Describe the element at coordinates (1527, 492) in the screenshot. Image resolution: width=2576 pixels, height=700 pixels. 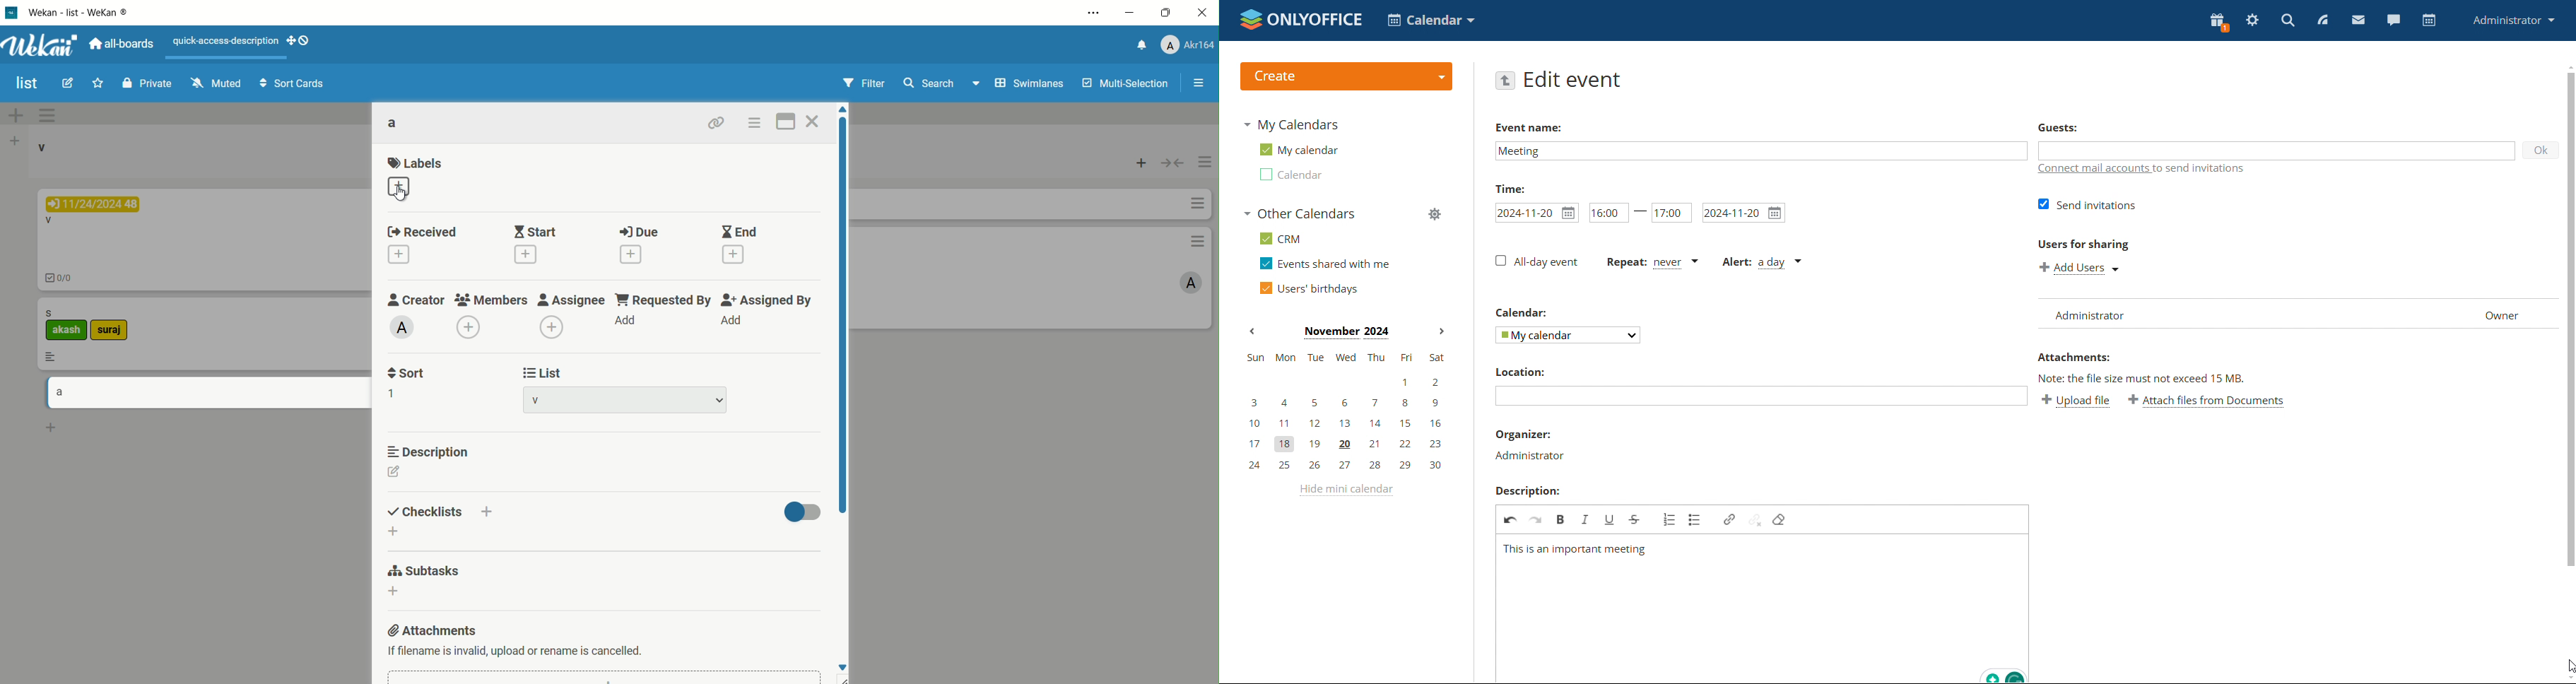
I see `description` at that location.